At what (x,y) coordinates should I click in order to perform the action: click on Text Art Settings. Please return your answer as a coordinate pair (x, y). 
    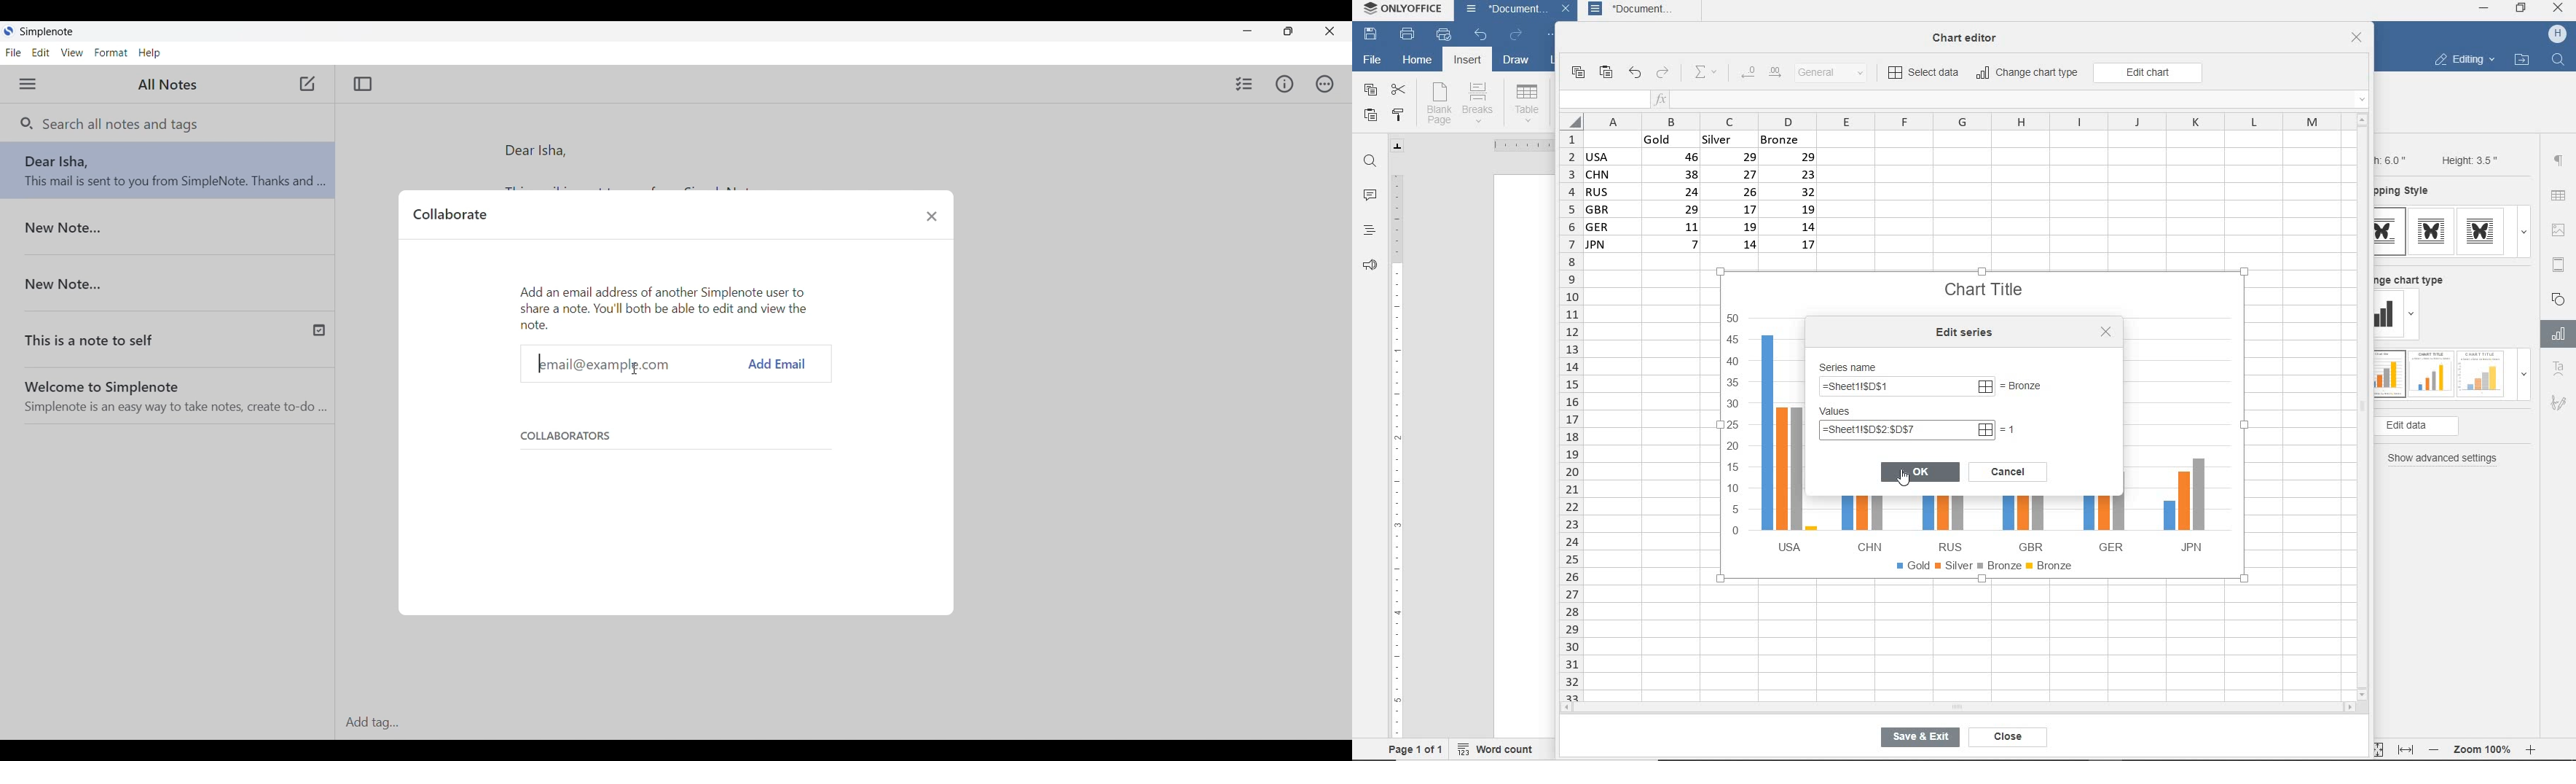
    Looking at the image, I should click on (2557, 370).